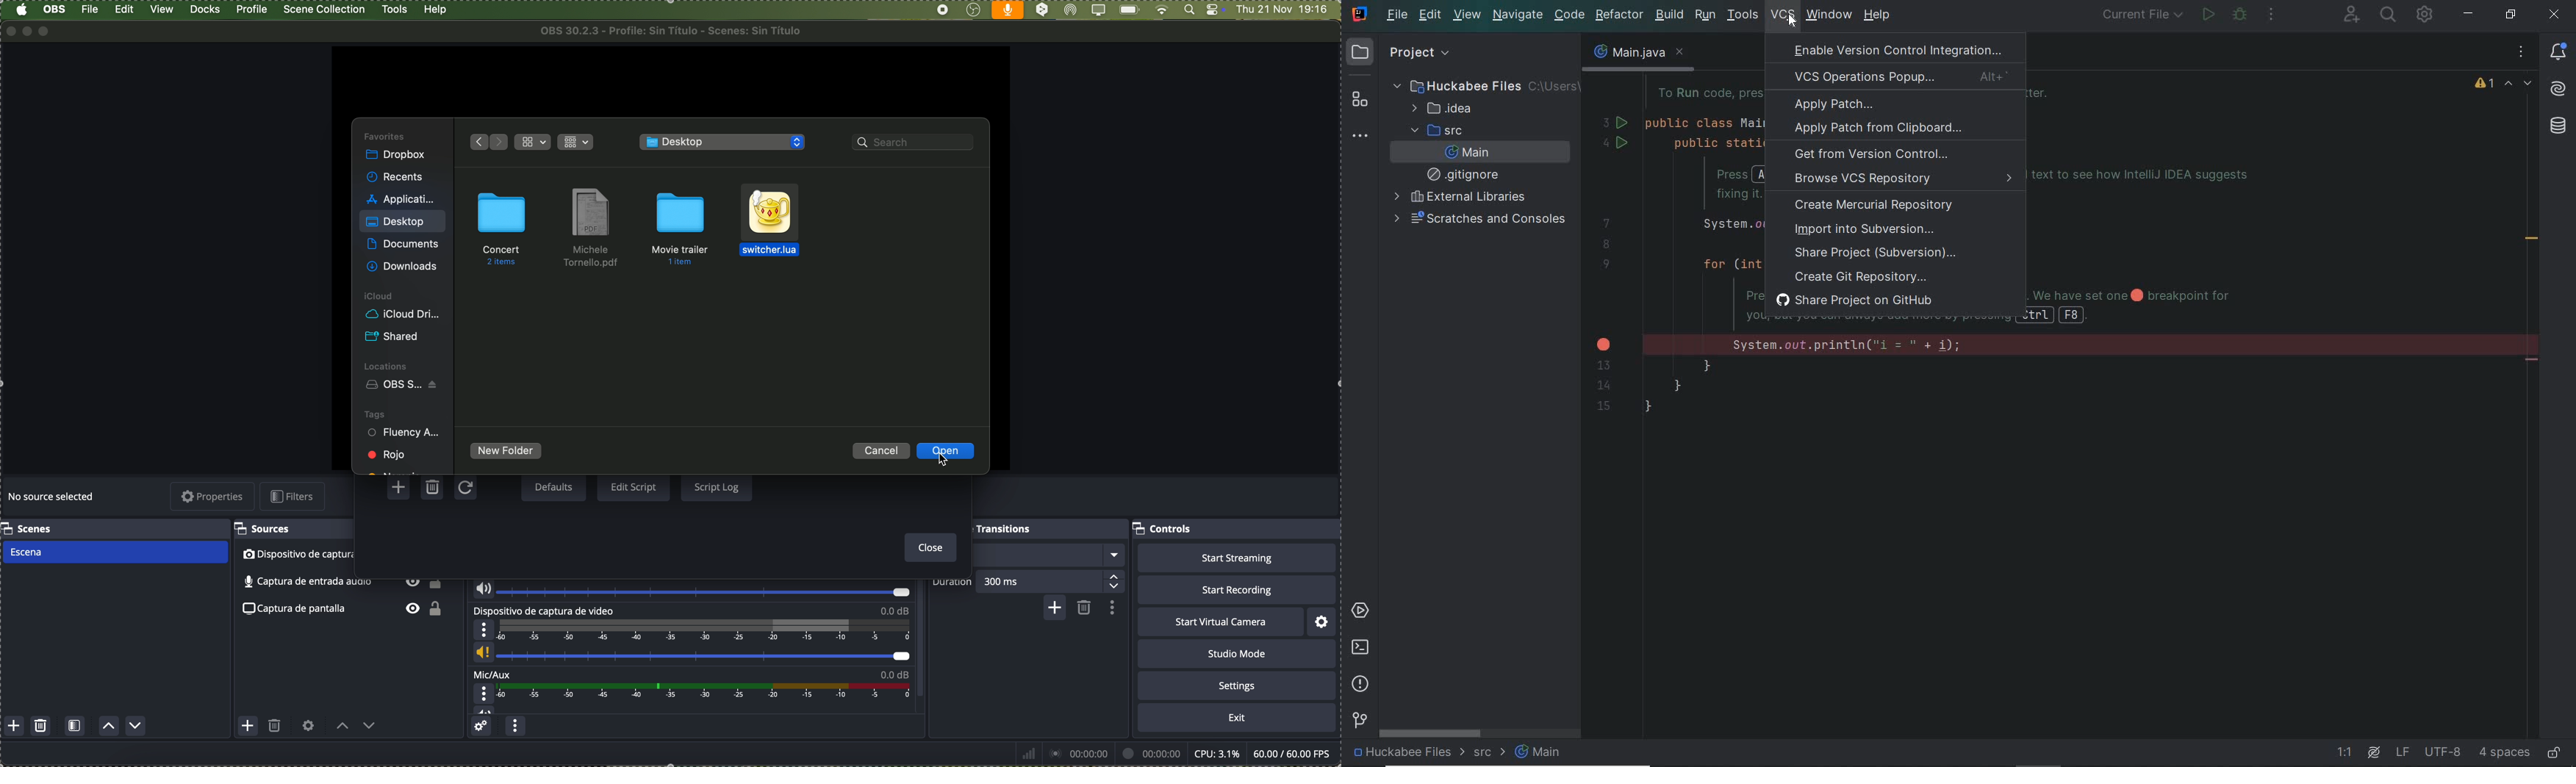 This screenshot has width=2576, height=784. What do you see at coordinates (925, 642) in the screenshot?
I see `scroll bar` at bounding box center [925, 642].